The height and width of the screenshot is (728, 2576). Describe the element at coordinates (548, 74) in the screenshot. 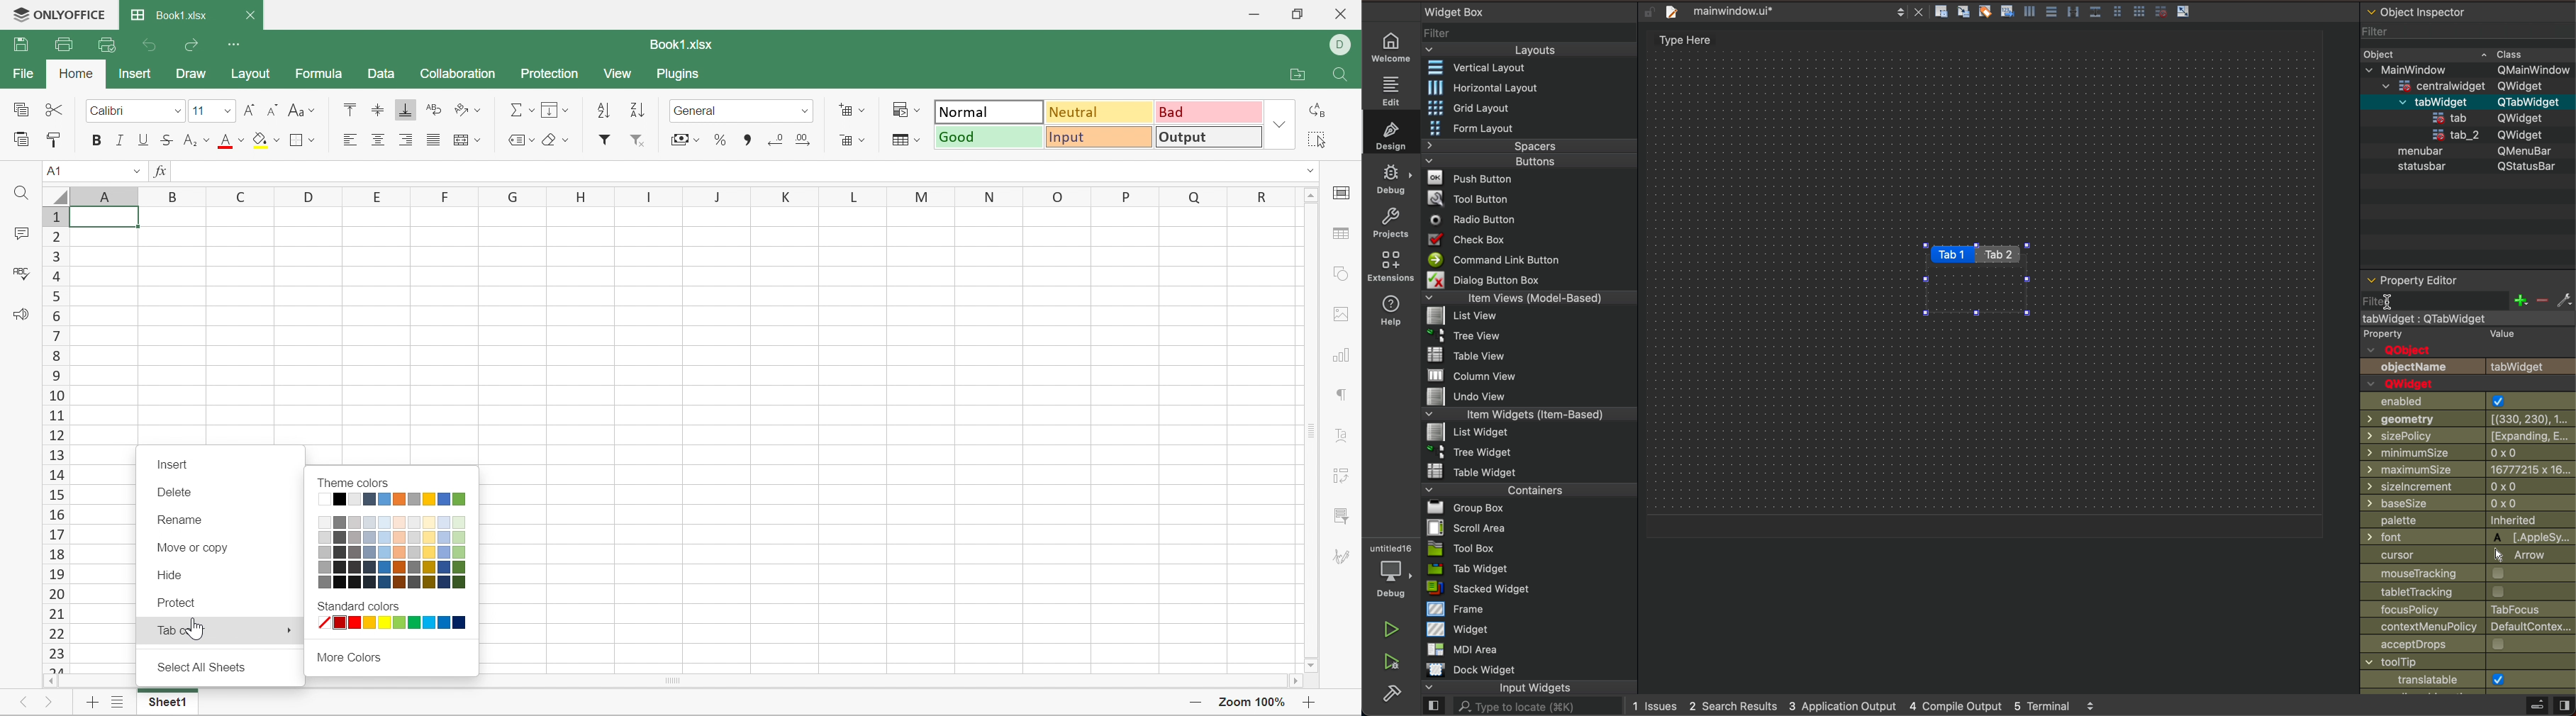

I see `Protection` at that location.